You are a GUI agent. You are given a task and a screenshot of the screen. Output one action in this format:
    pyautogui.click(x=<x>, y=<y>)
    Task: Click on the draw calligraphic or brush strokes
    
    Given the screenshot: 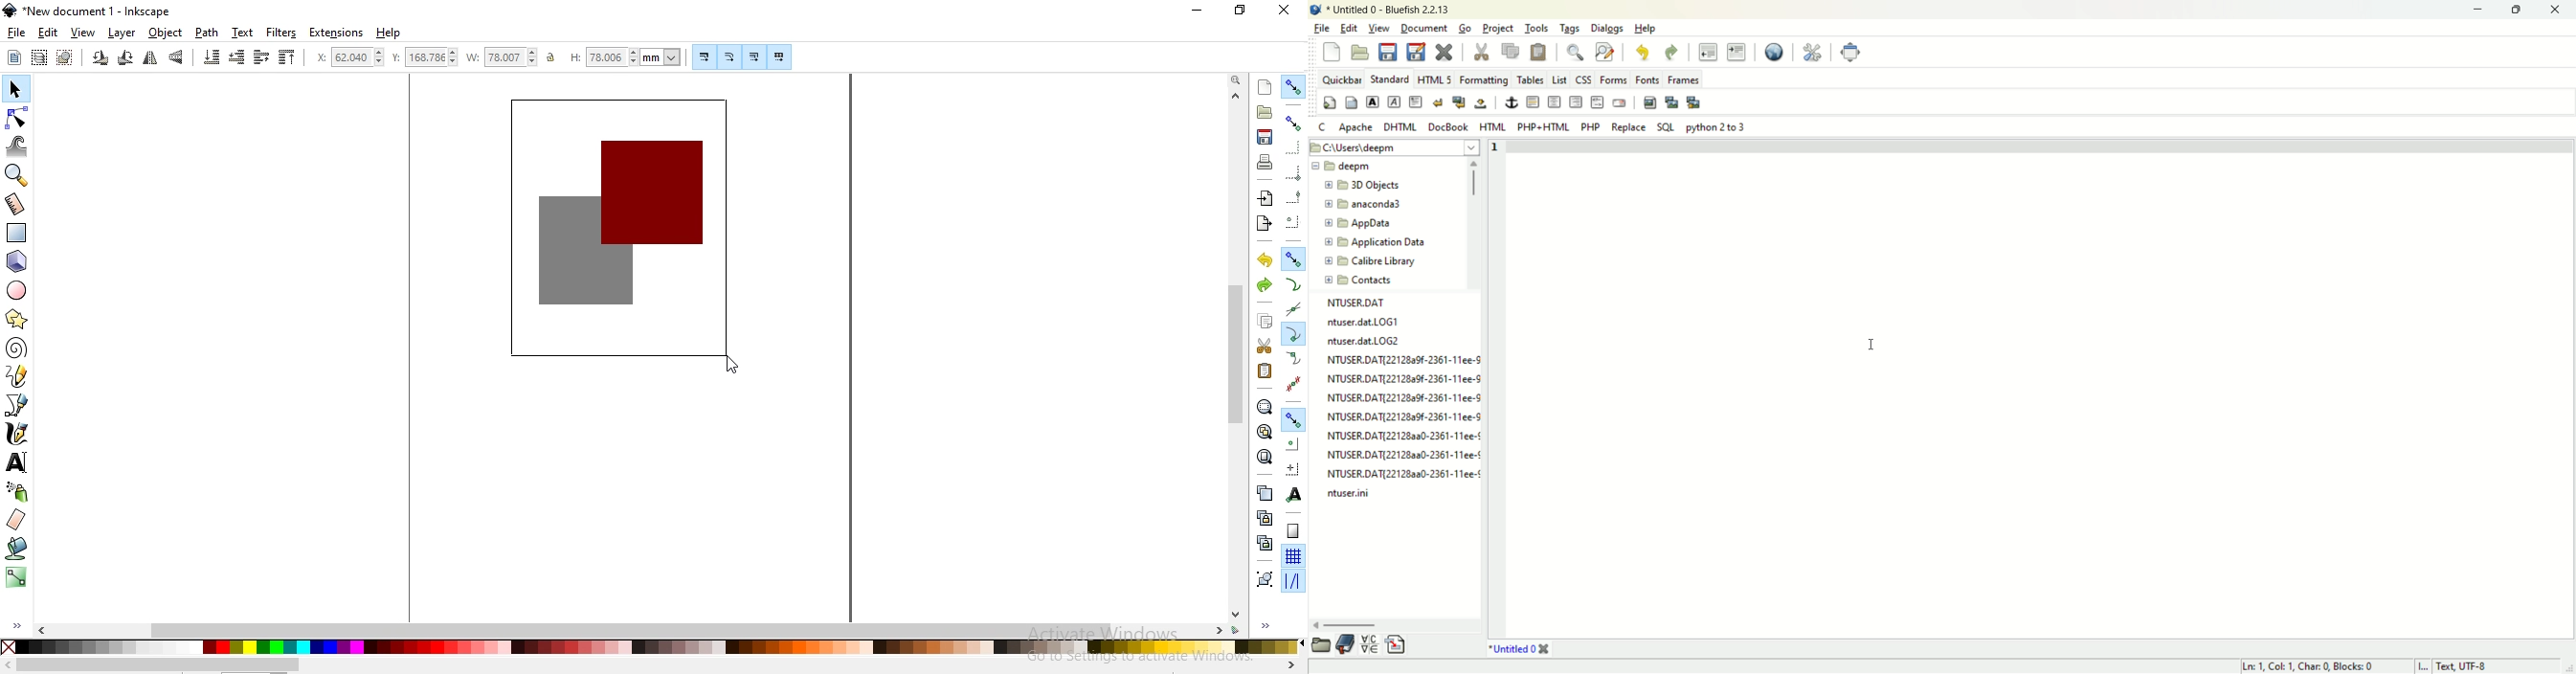 What is the action you would take?
    pyautogui.click(x=17, y=435)
    